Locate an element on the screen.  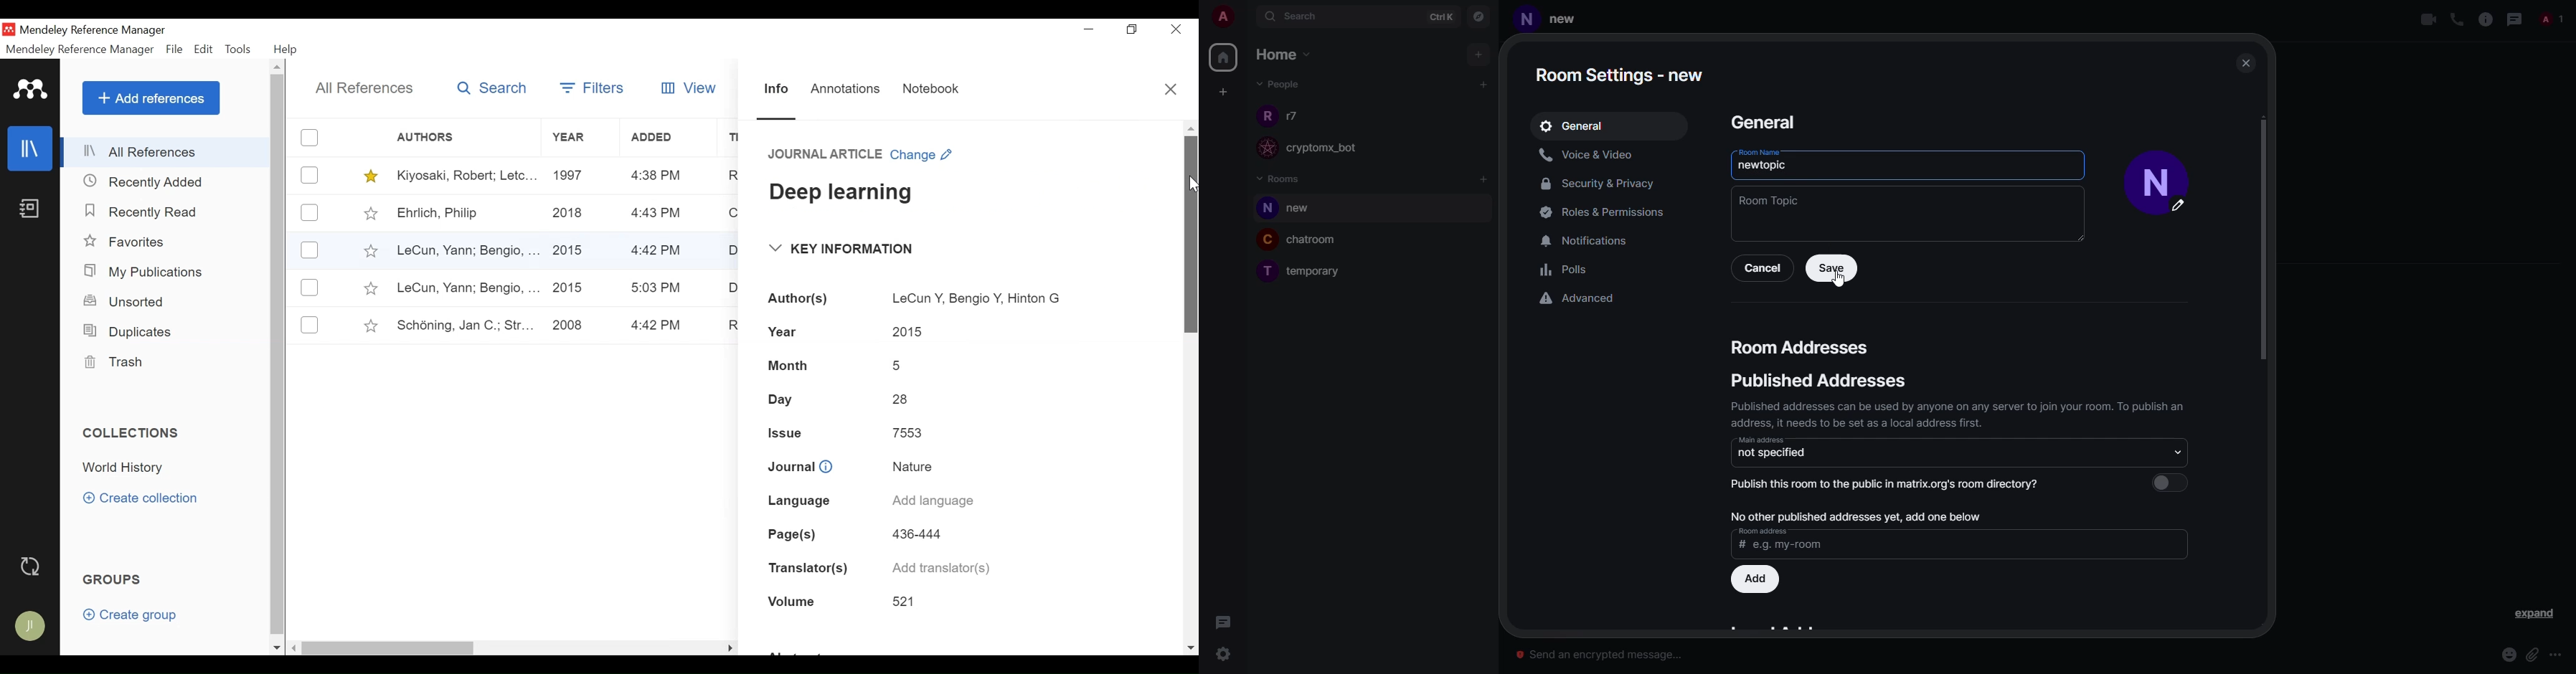
Vertical Scroll bar is located at coordinates (1191, 235).